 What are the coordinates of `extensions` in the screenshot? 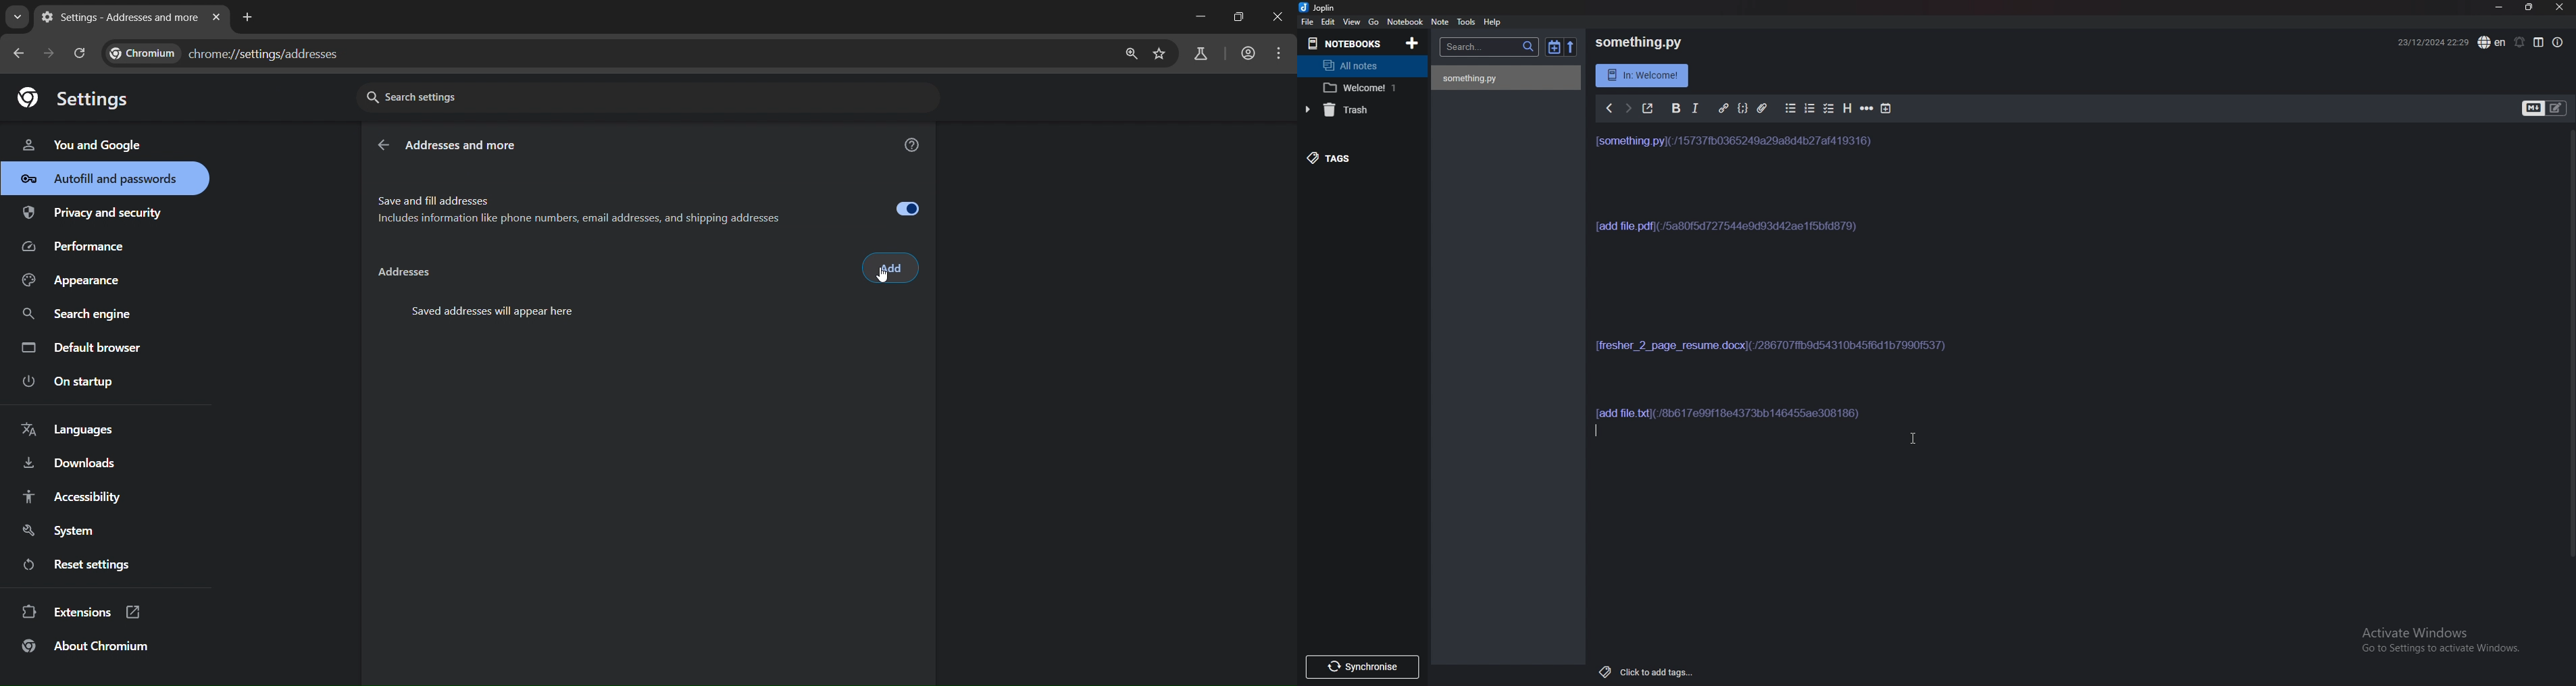 It's located at (82, 610).